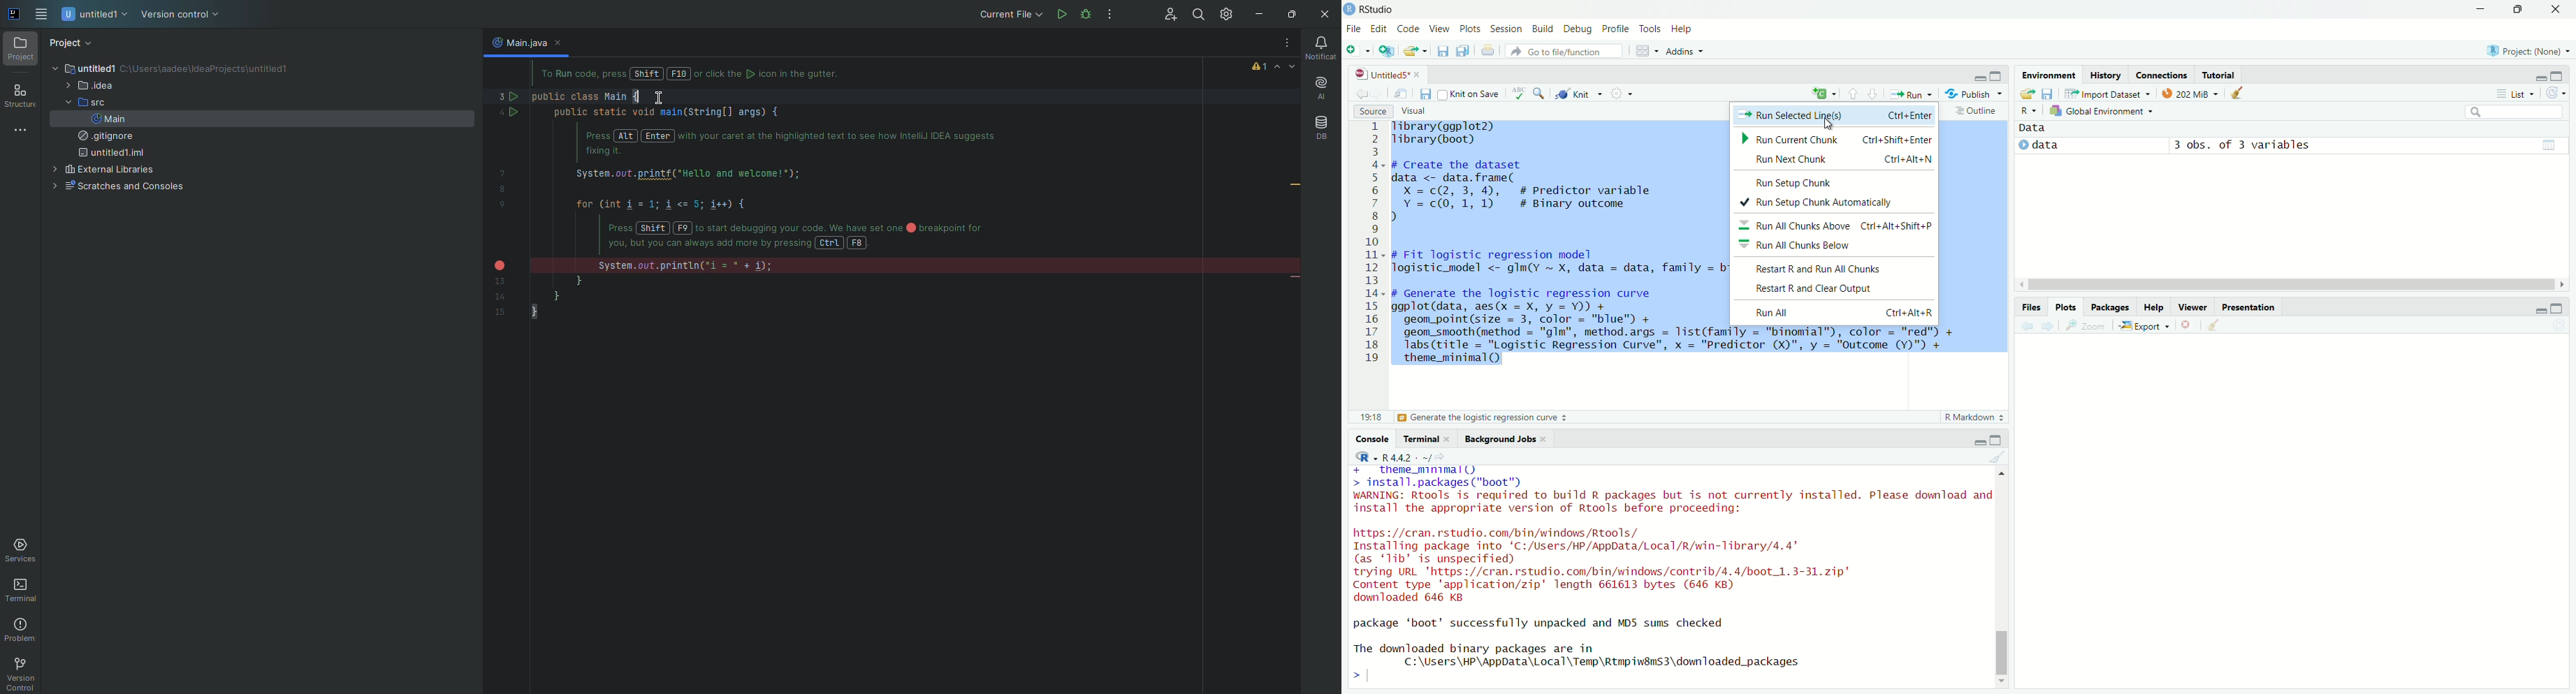 The width and height of the screenshot is (2576, 700). Describe the element at coordinates (1406, 28) in the screenshot. I see `Code` at that location.